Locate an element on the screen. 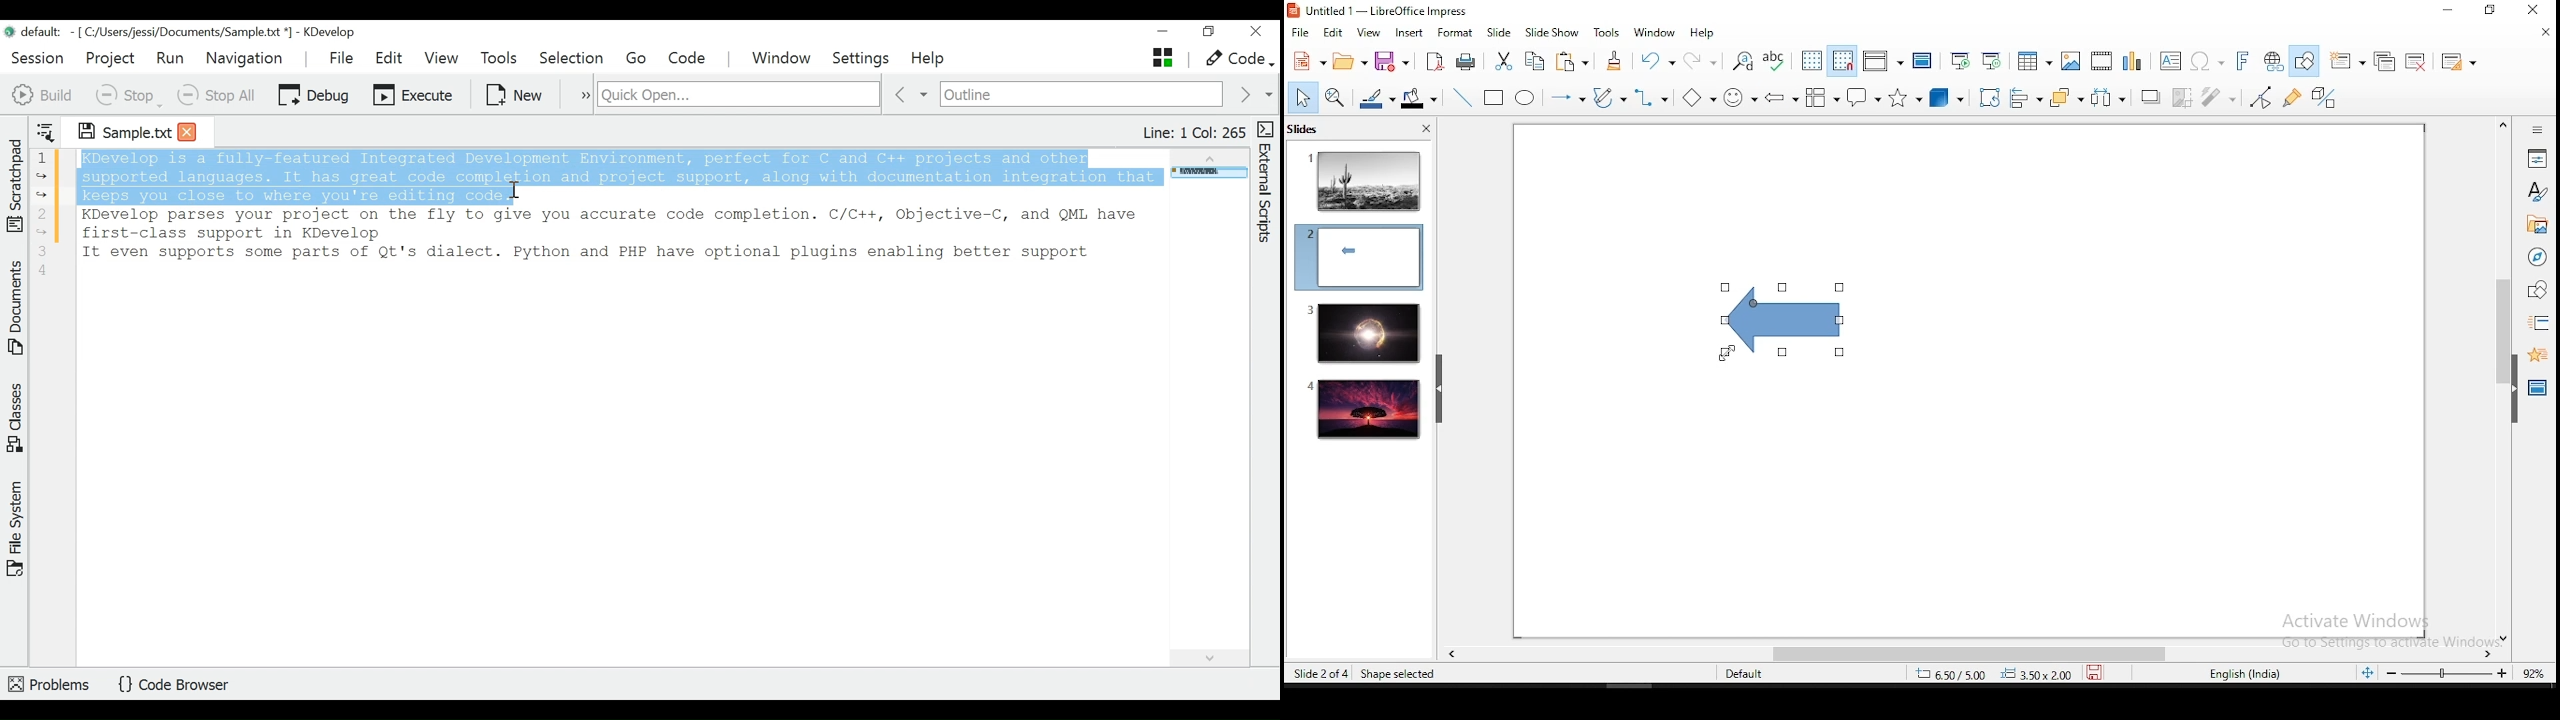  window name is located at coordinates (1380, 10).